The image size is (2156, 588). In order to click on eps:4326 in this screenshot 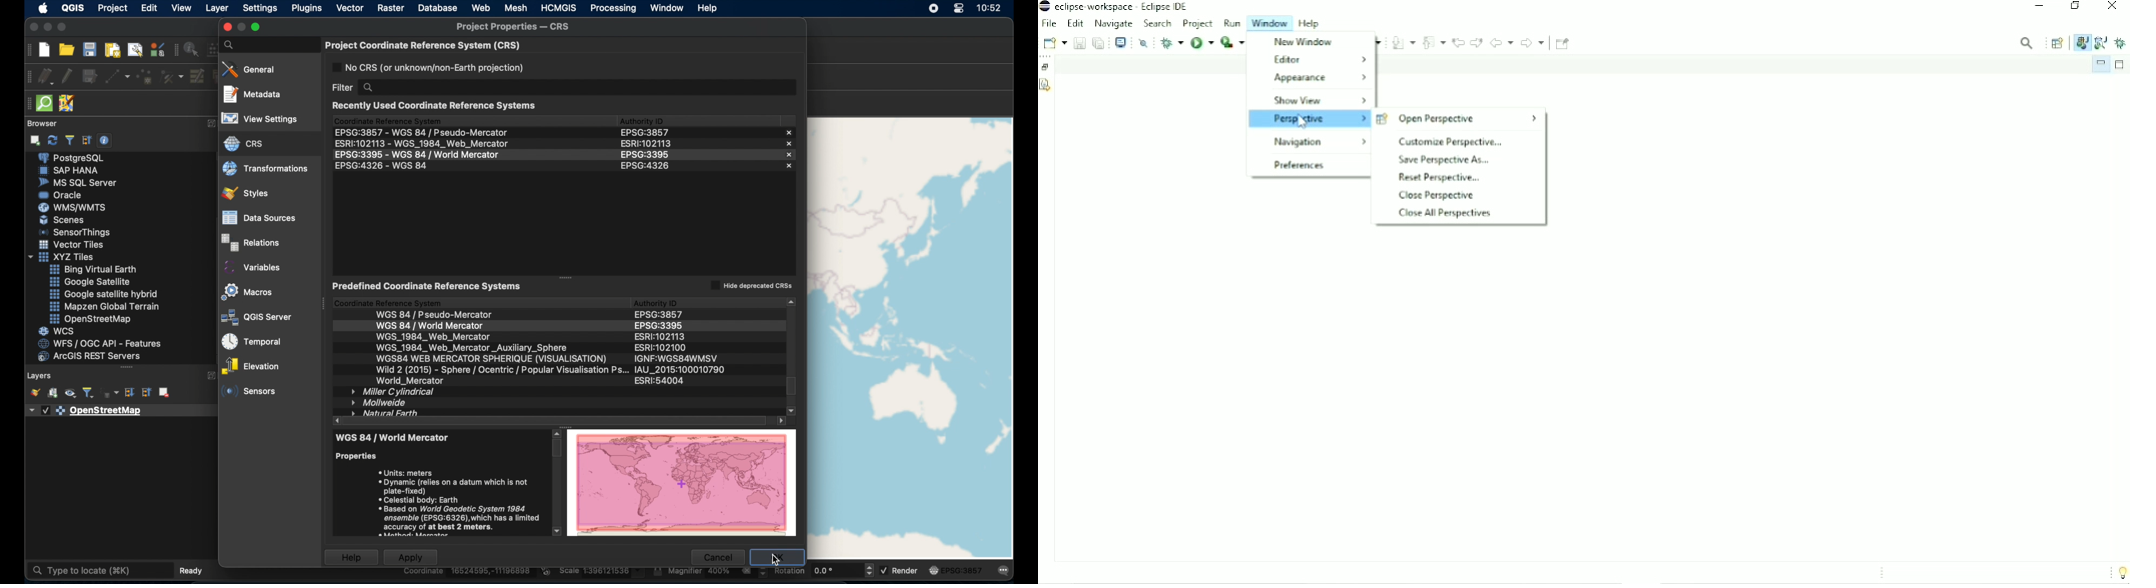, I will do `click(647, 166)`.